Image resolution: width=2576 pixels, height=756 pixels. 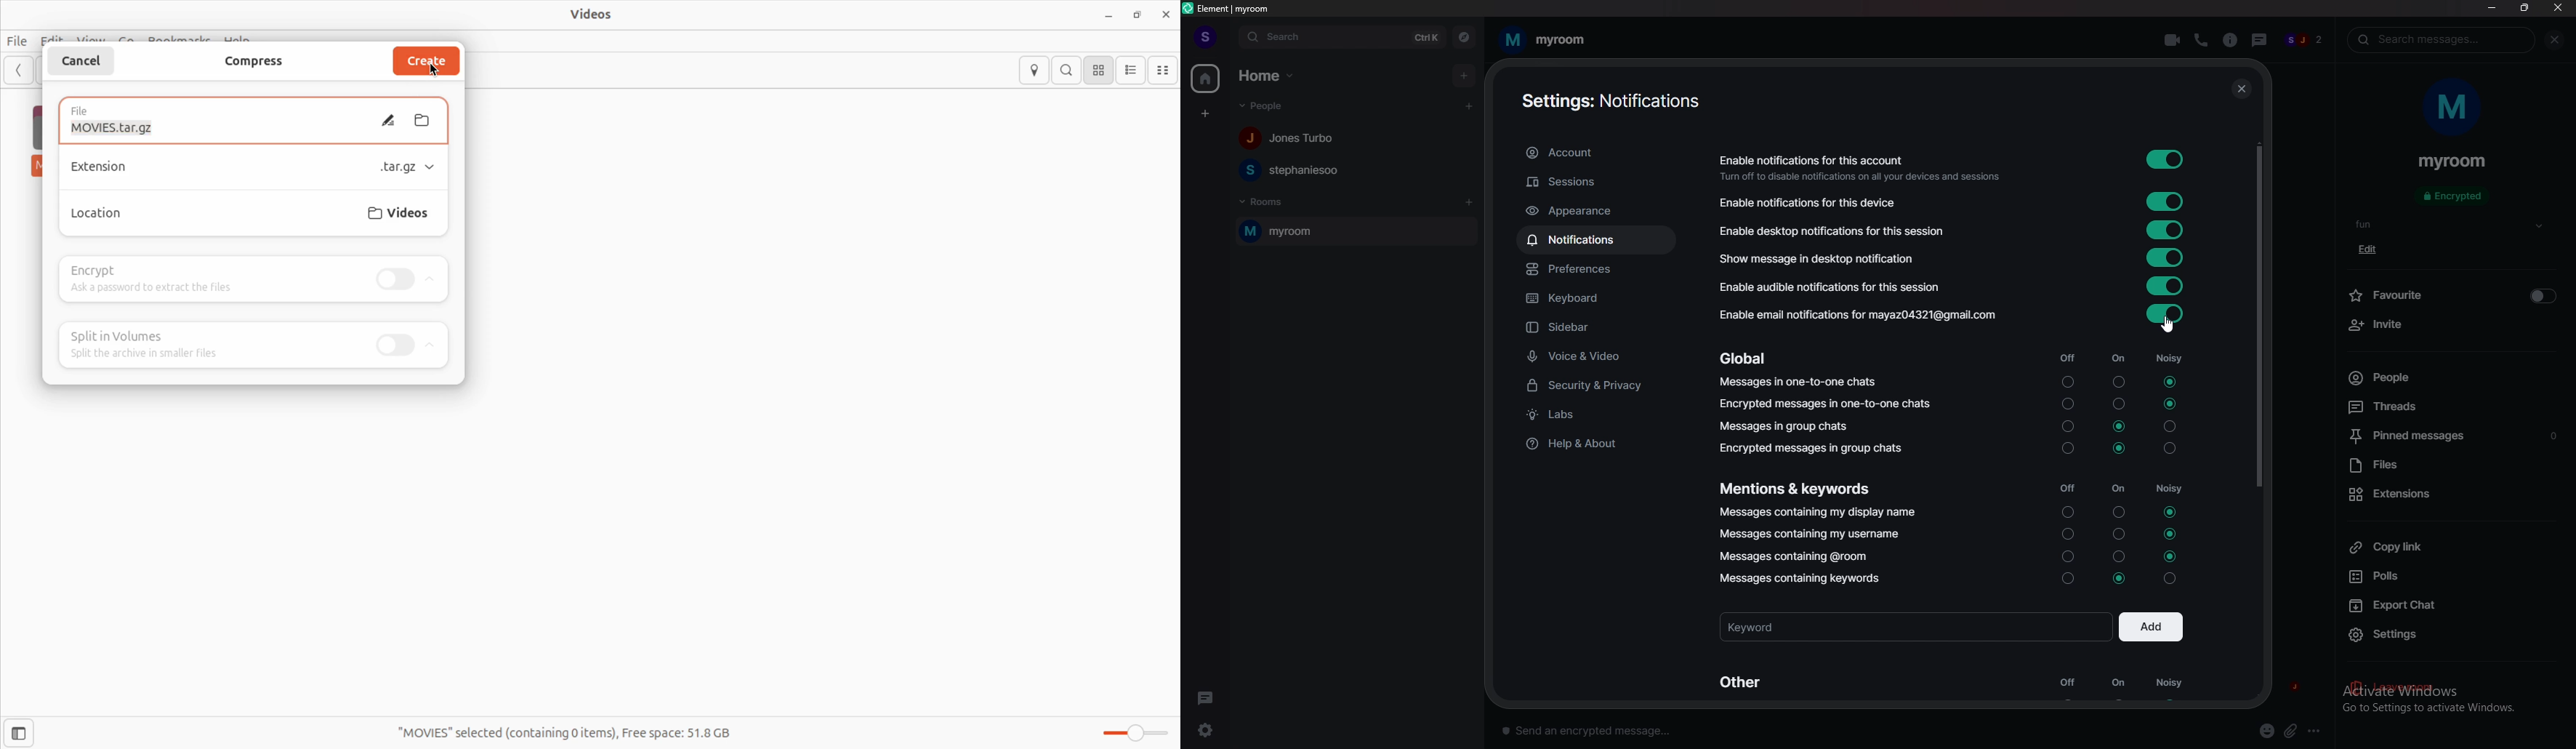 What do you see at coordinates (1293, 169) in the screenshot?
I see `people` at bounding box center [1293, 169].